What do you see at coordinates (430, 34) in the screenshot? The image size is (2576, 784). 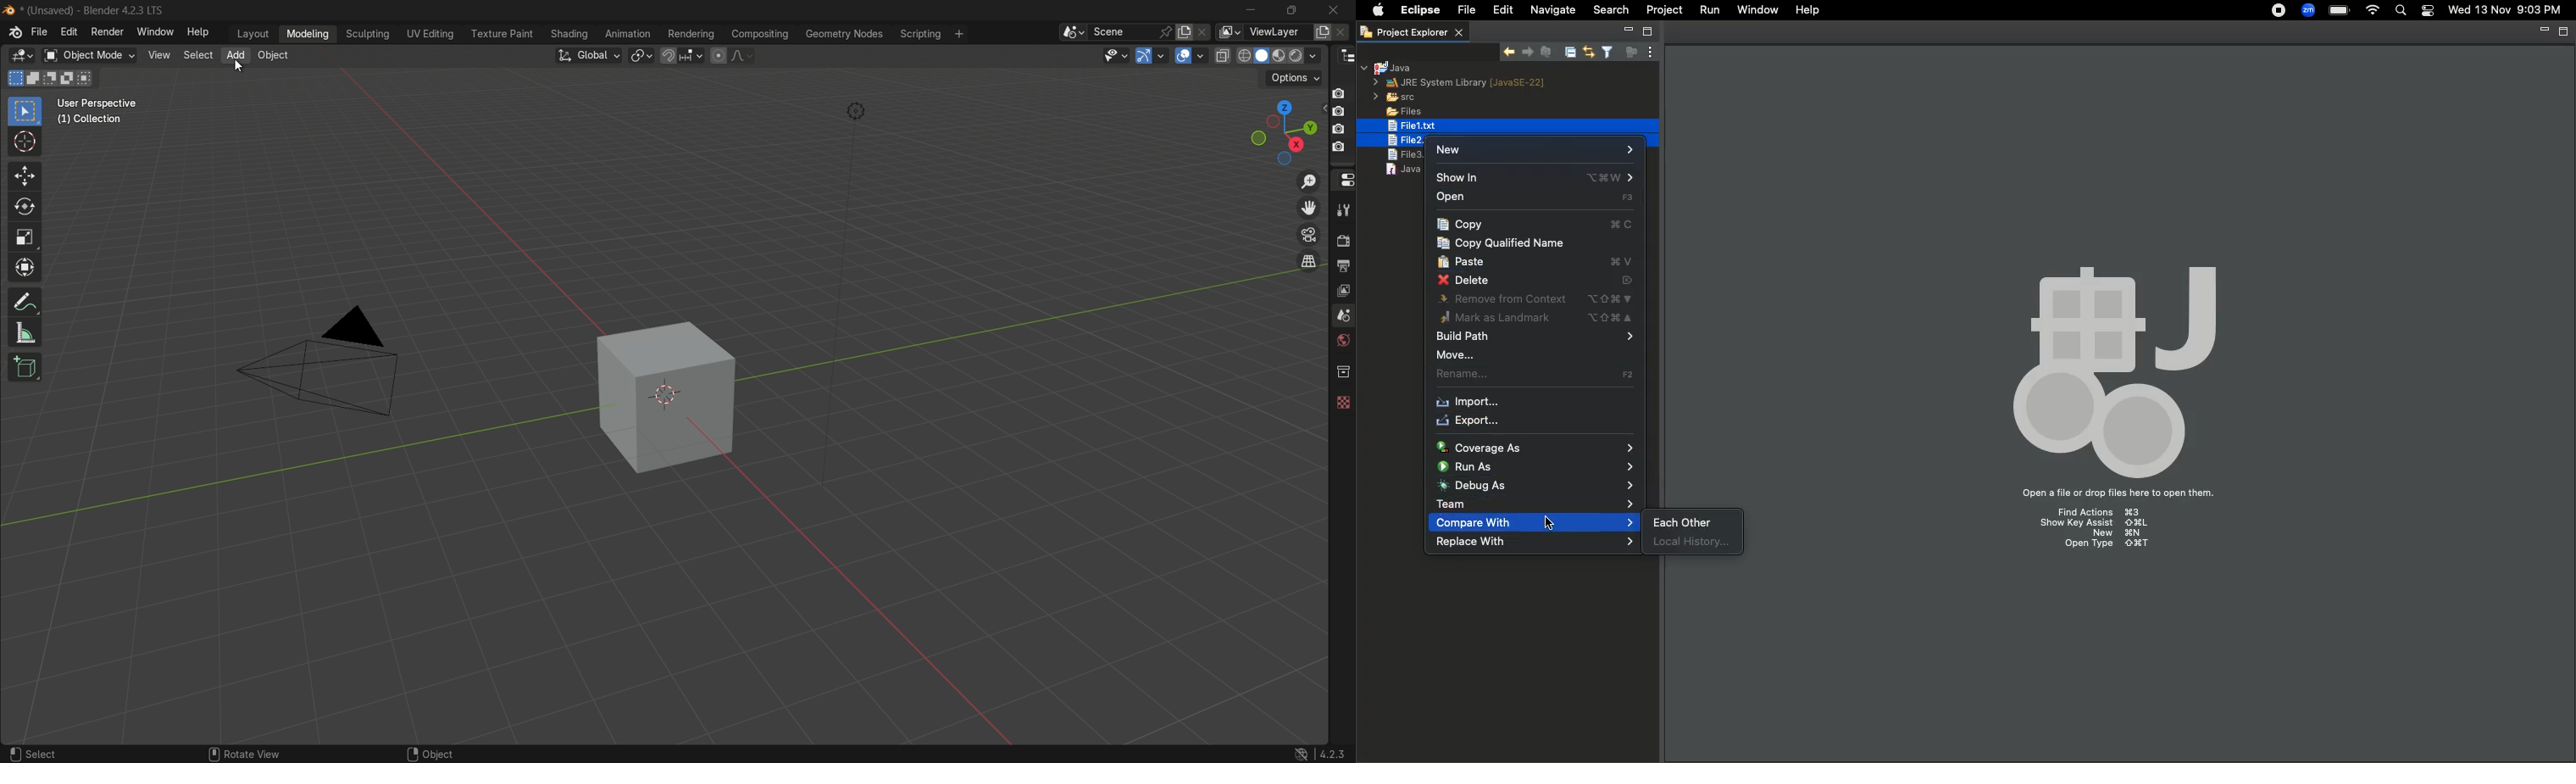 I see `uv editing menu` at bounding box center [430, 34].